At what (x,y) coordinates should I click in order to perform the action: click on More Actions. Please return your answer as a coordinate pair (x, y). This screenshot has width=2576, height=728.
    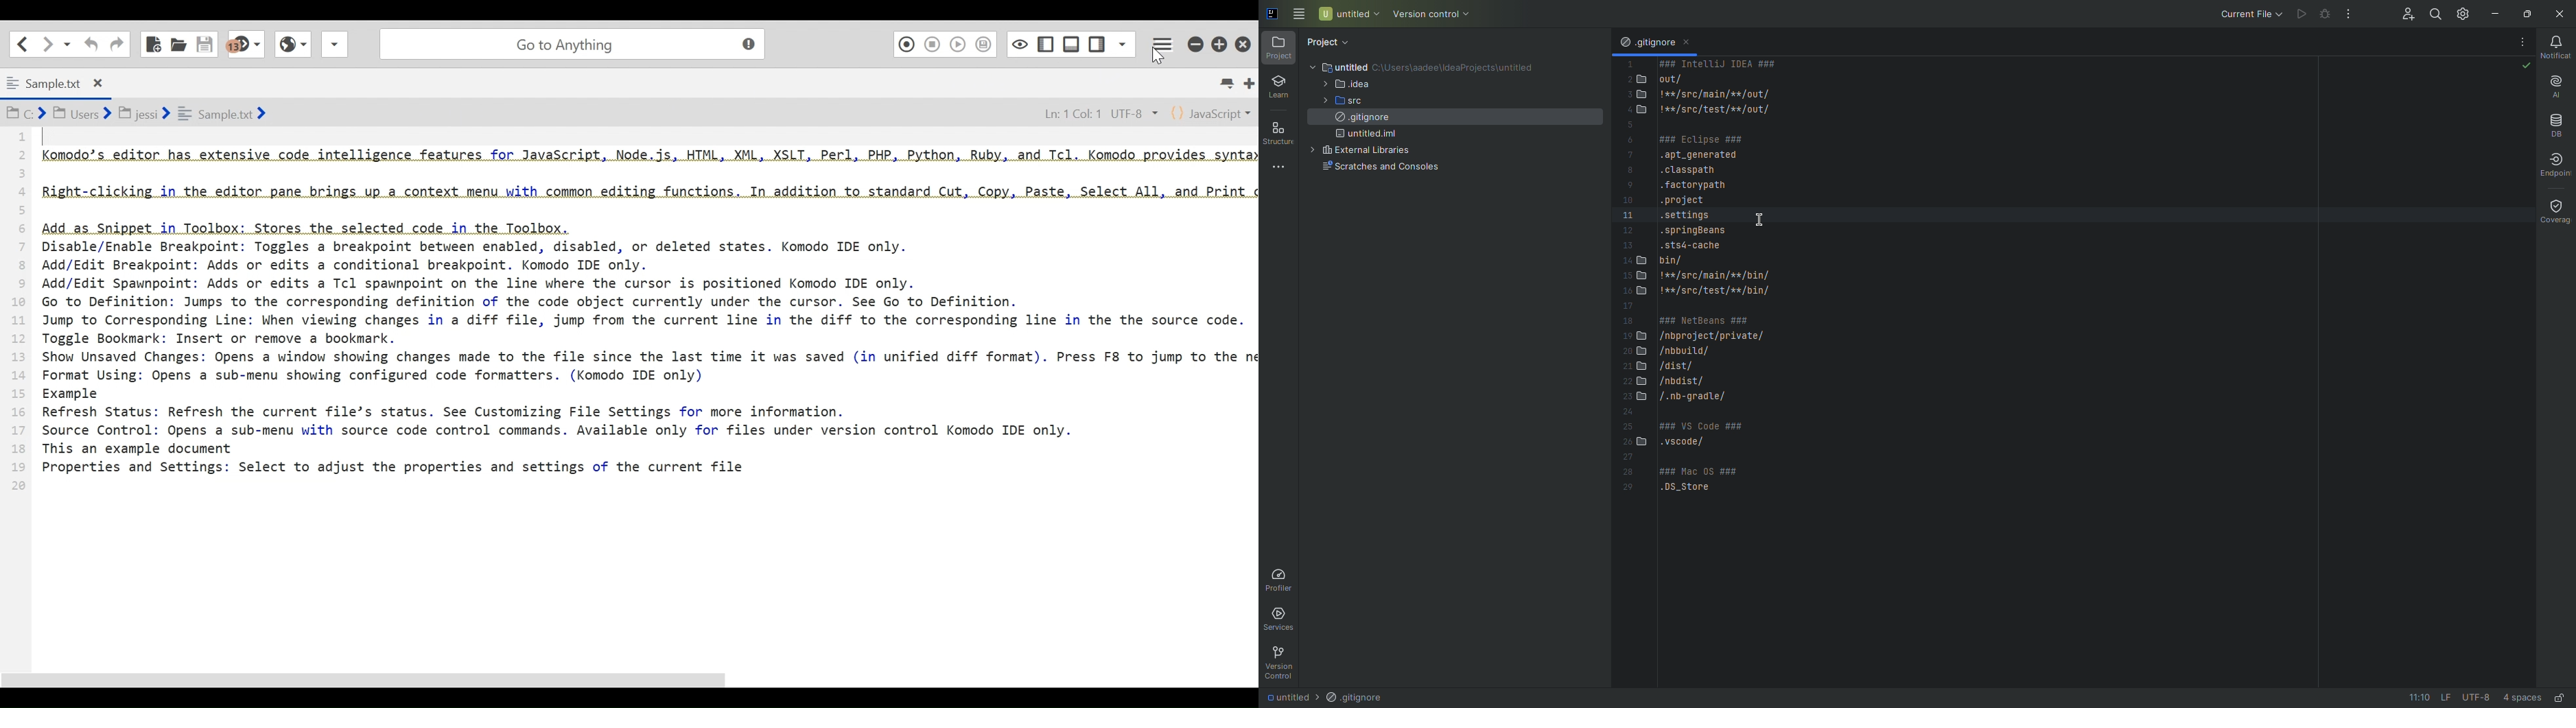
    Looking at the image, I should click on (2522, 41).